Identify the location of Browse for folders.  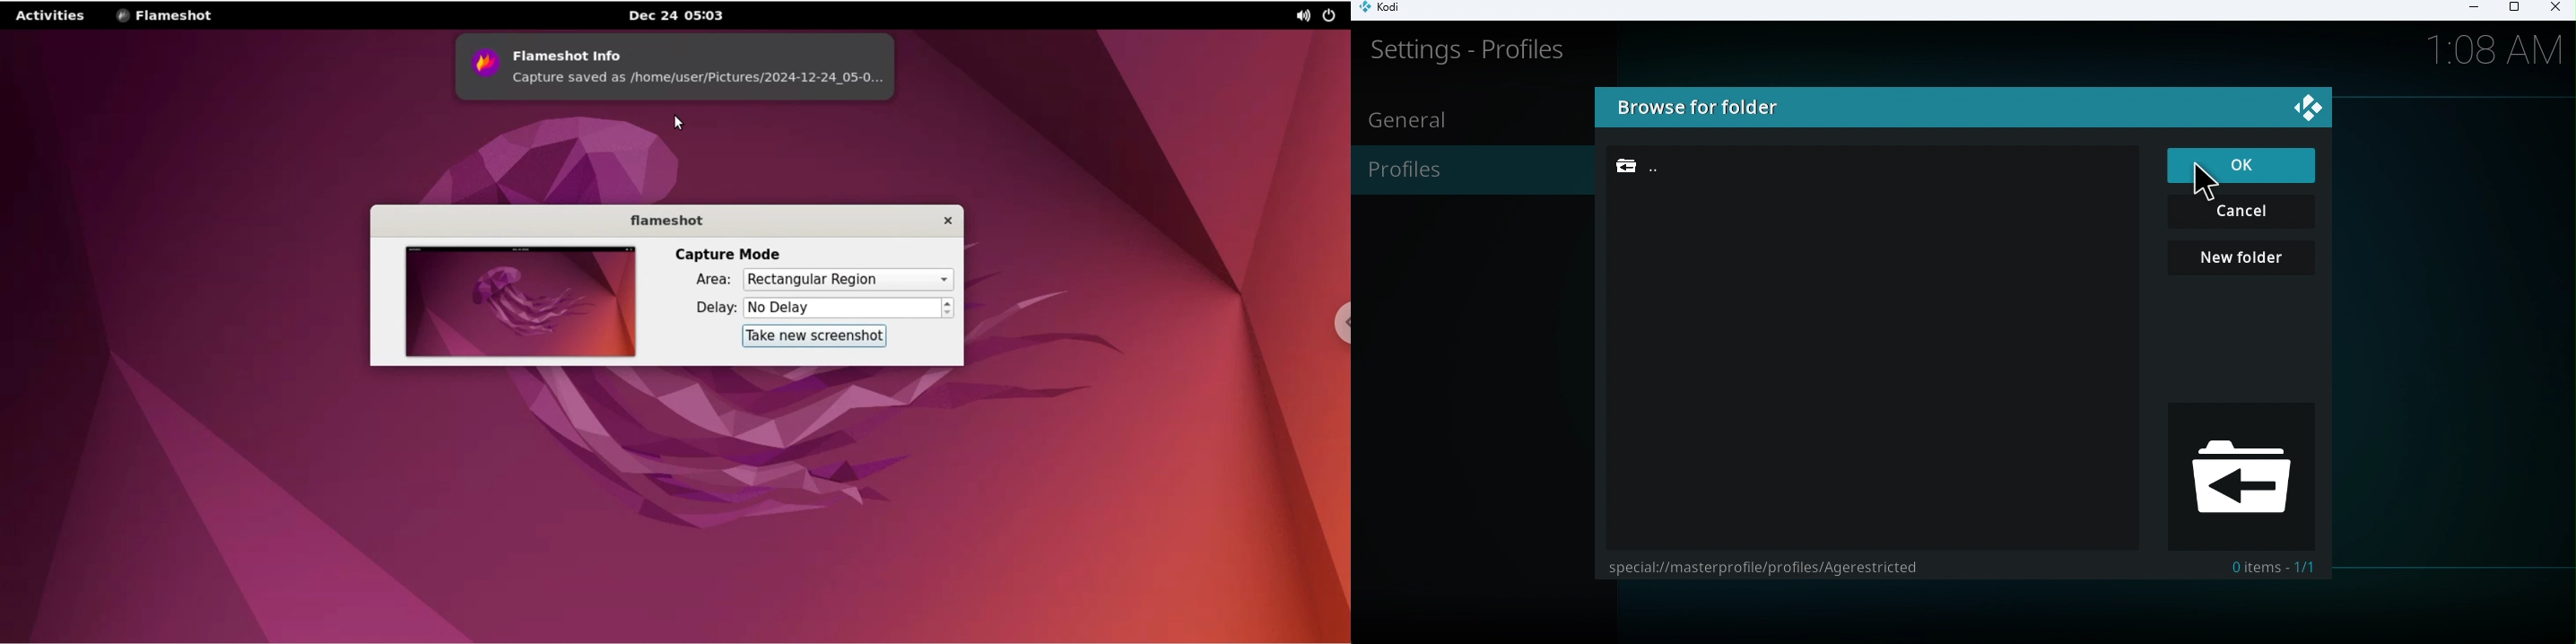
(1927, 106).